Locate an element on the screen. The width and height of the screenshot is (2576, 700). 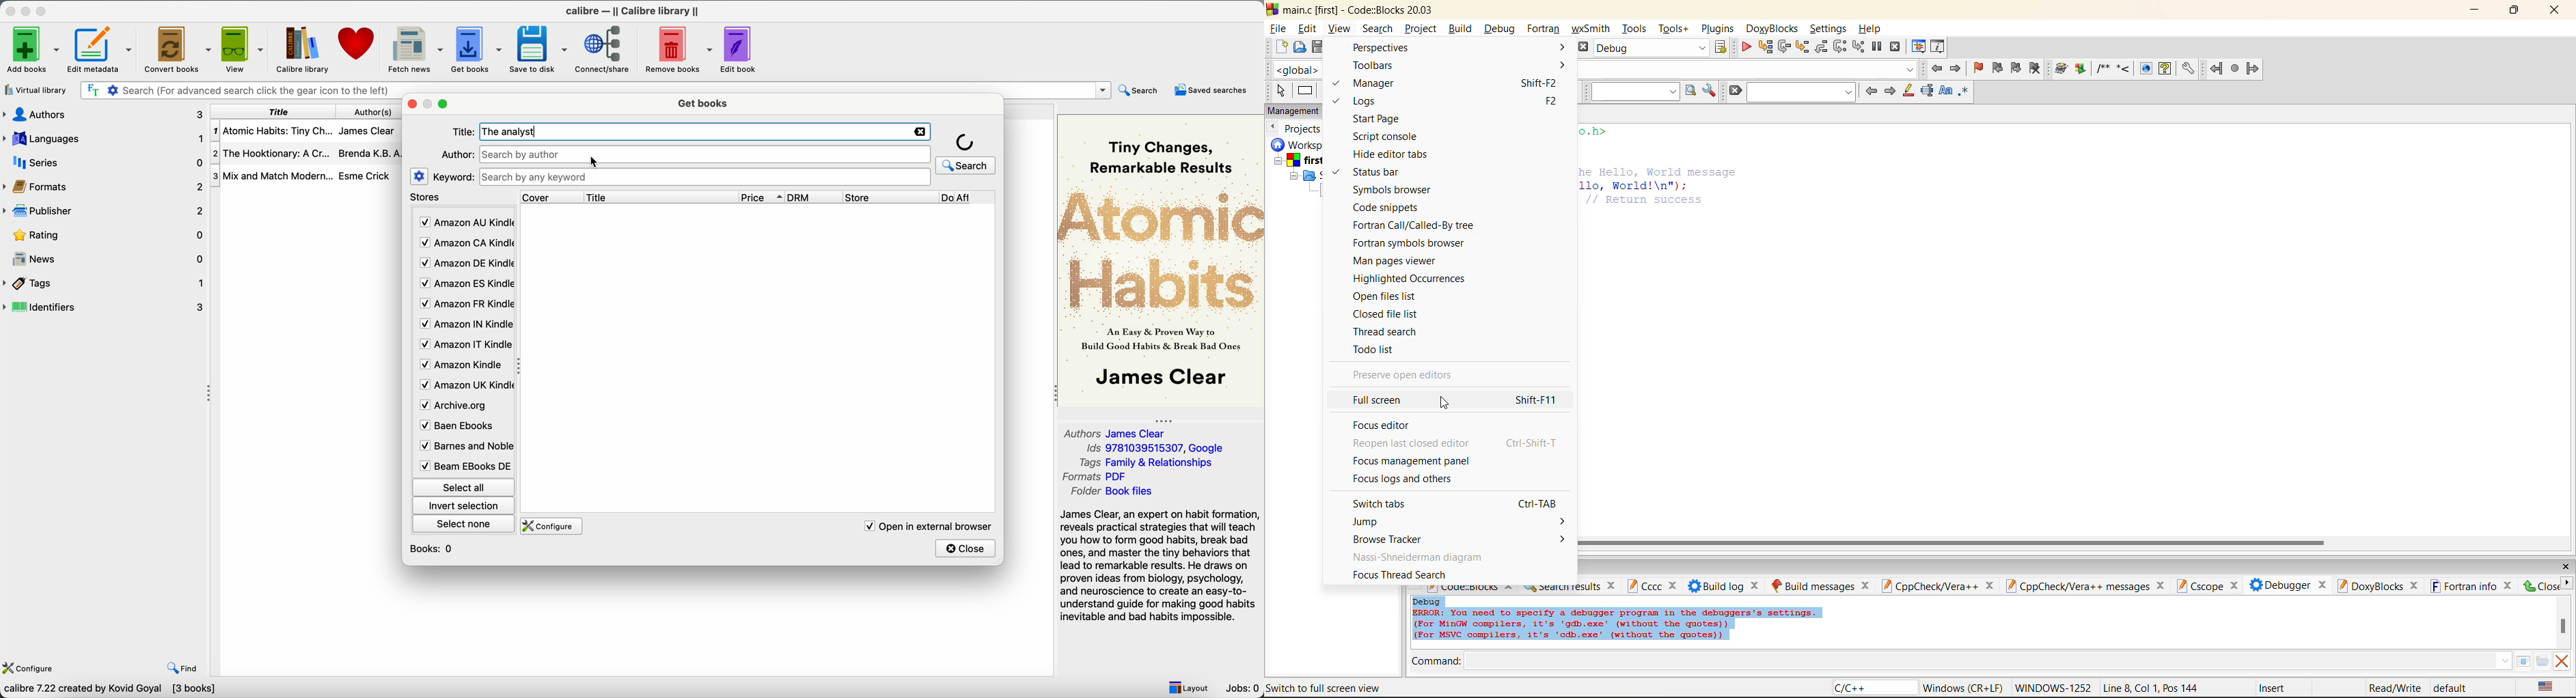
close is located at coordinates (966, 548).